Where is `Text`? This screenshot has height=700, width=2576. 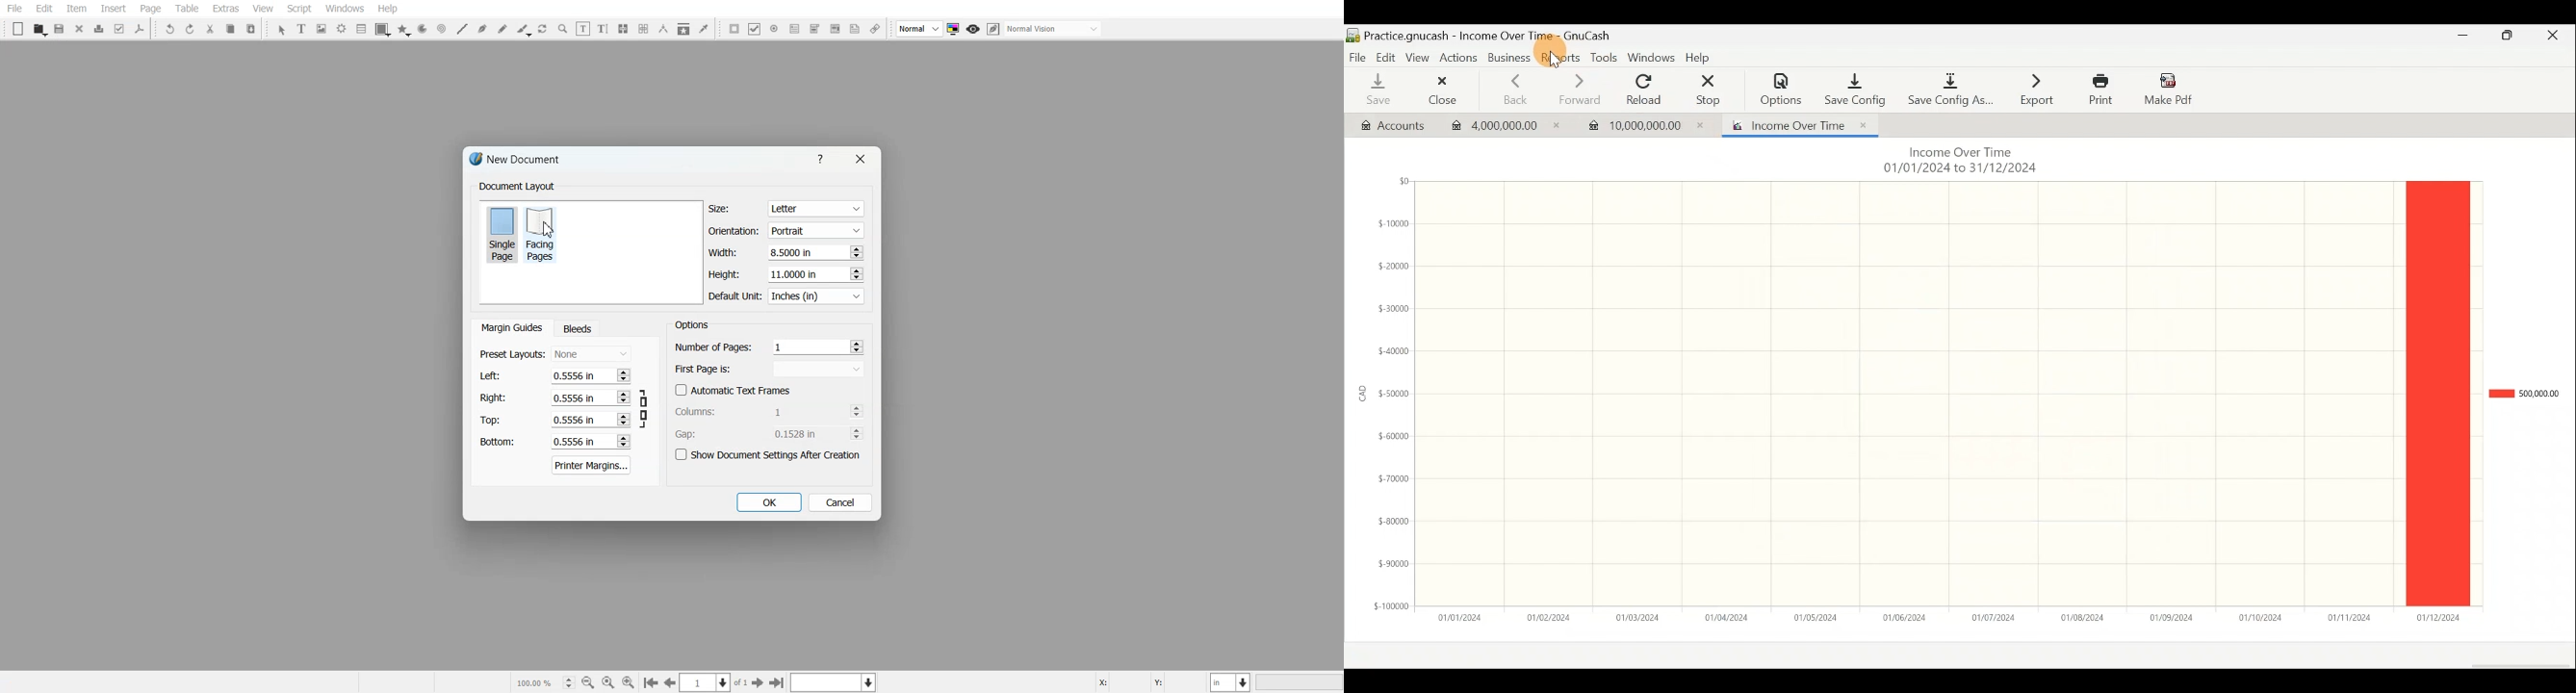
Text is located at coordinates (517, 187).